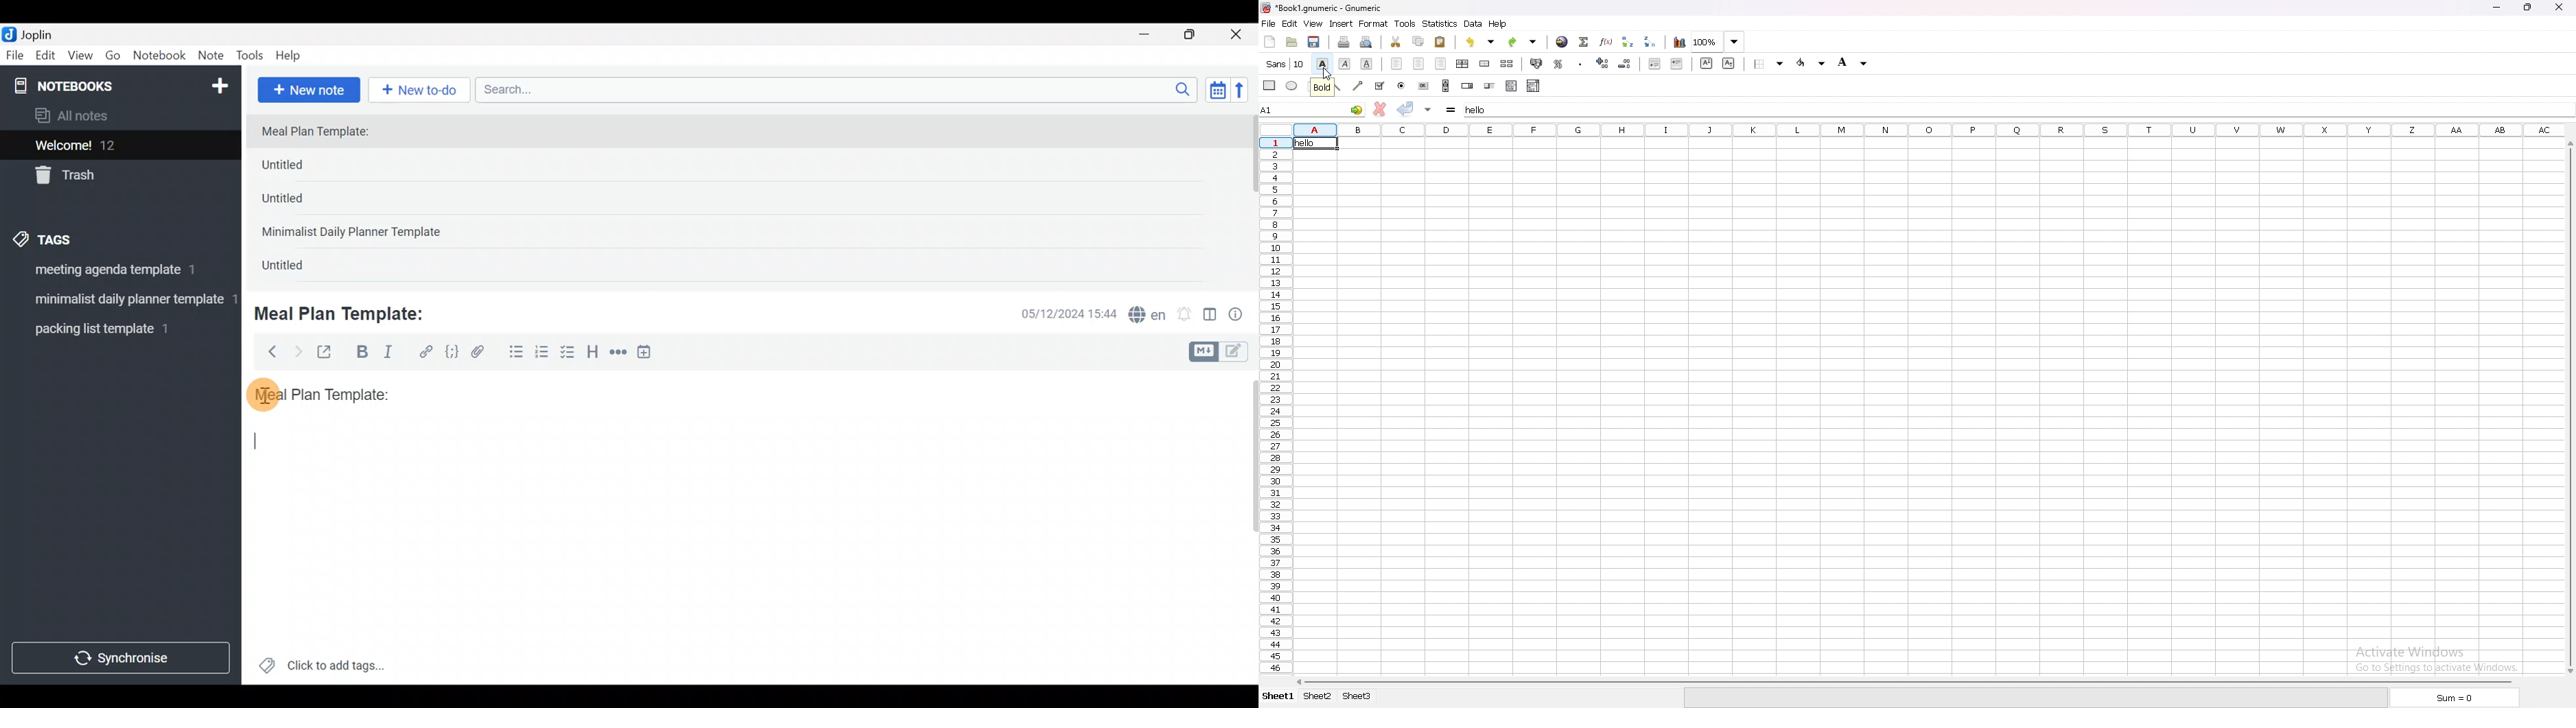 The image size is (2576, 728). Describe the element at coordinates (1627, 42) in the screenshot. I see `sort ascending` at that location.